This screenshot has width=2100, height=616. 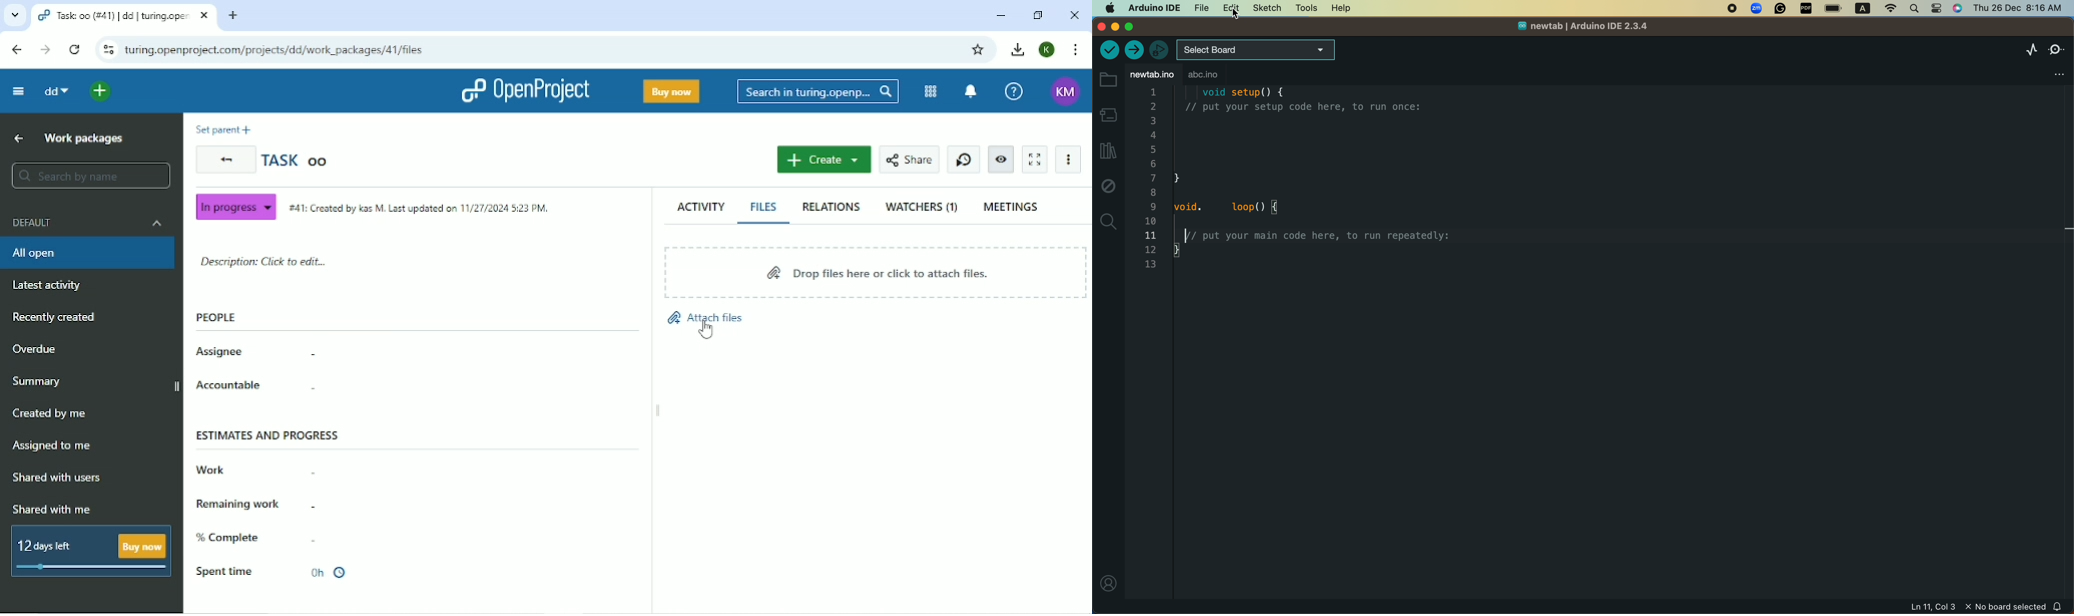 What do you see at coordinates (1915, 8) in the screenshot?
I see `search` at bounding box center [1915, 8].